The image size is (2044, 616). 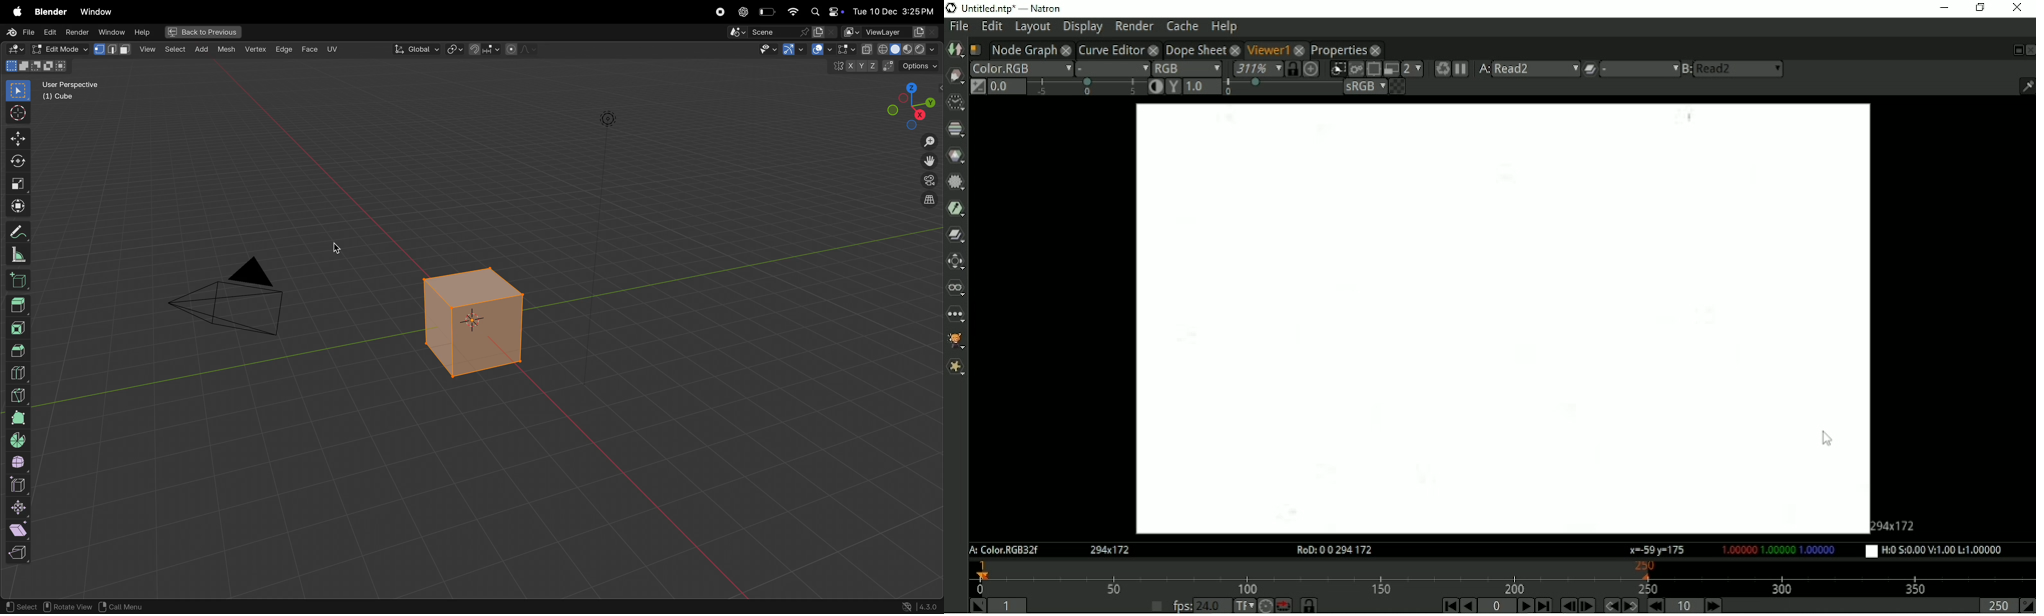 What do you see at coordinates (18, 31) in the screenshot?
I see `file` at bounding box center [18, 31].